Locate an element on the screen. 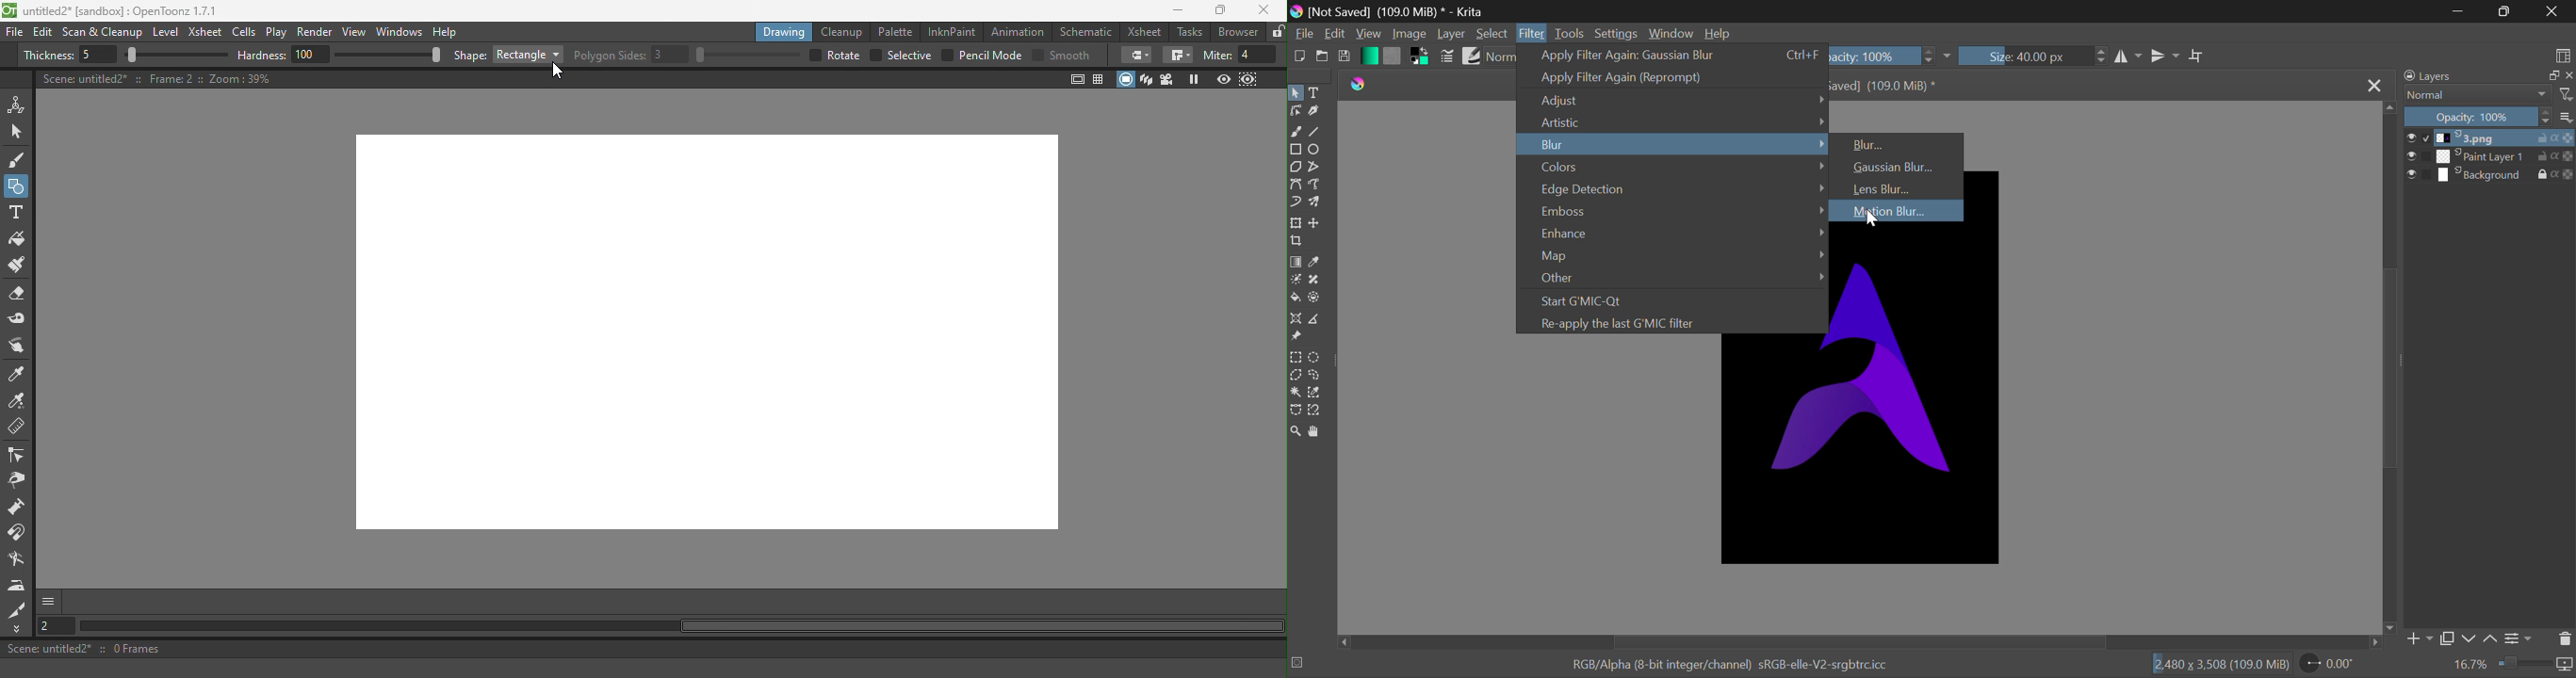  Enhance is located at coordinates (1673, 232).